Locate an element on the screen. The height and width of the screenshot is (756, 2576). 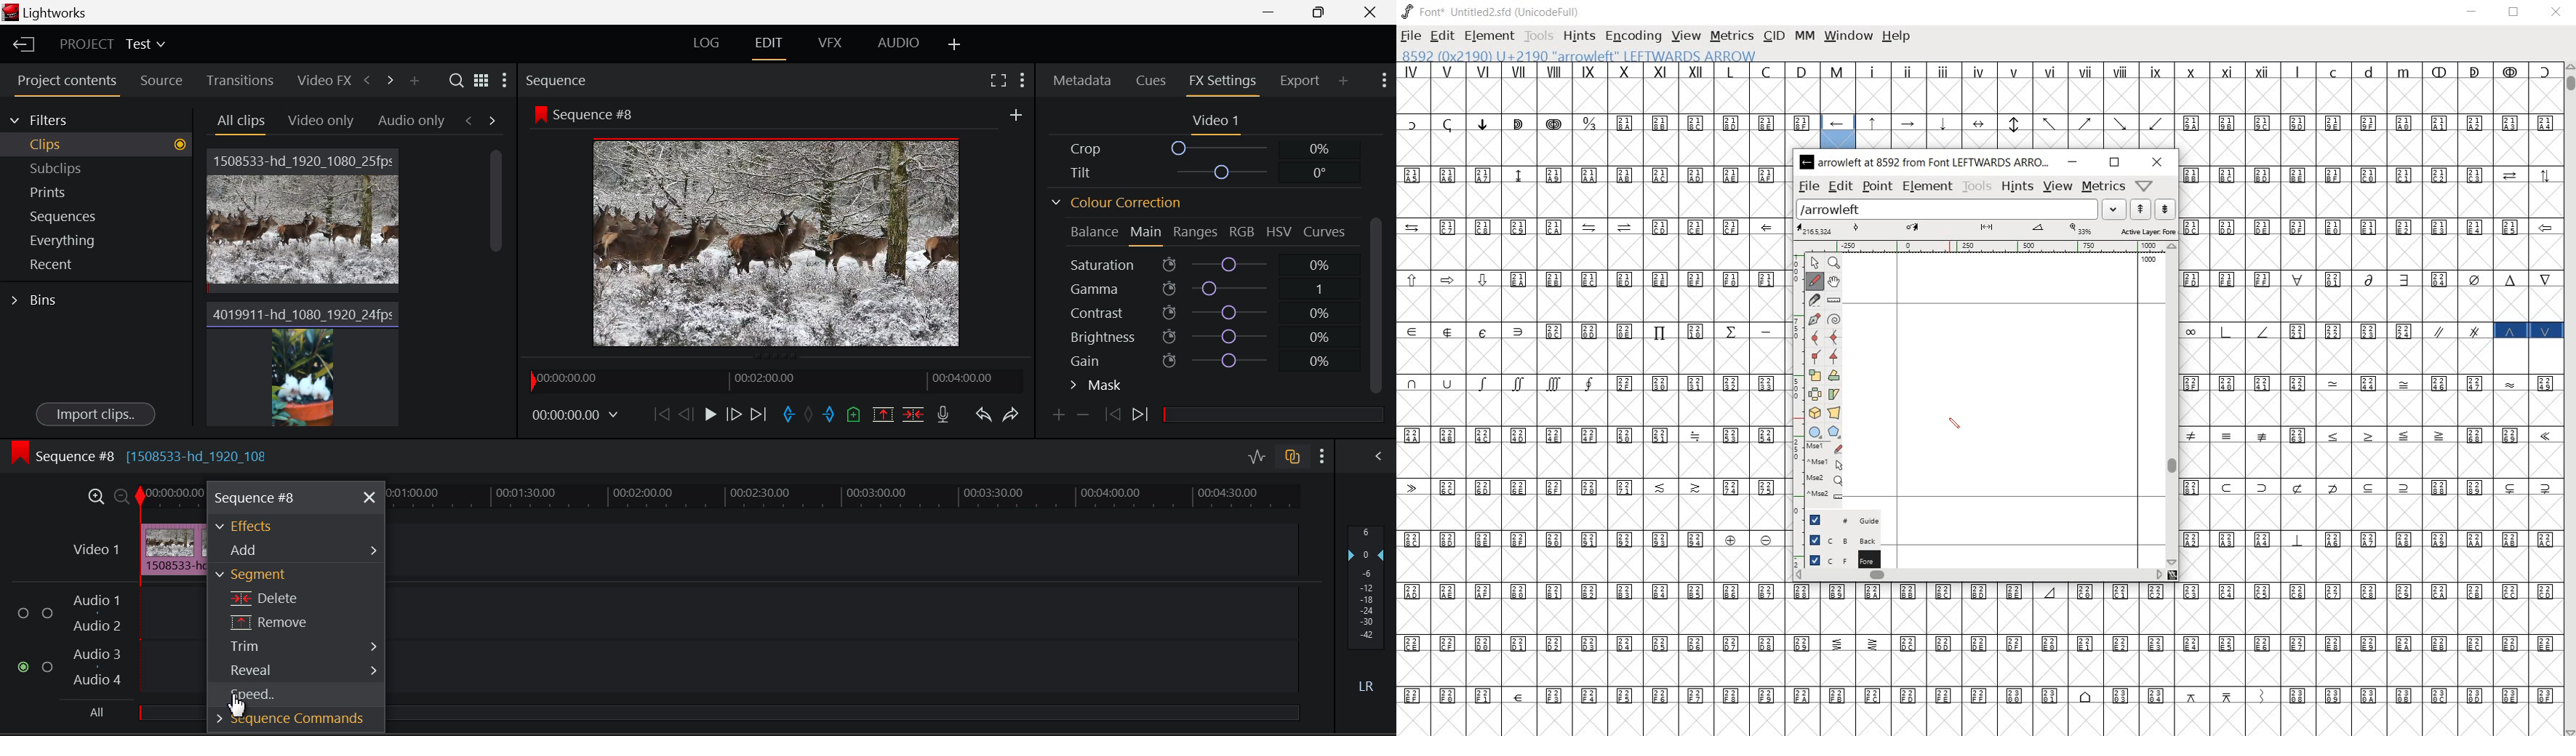
Remove is located at coordinates (293, 622).